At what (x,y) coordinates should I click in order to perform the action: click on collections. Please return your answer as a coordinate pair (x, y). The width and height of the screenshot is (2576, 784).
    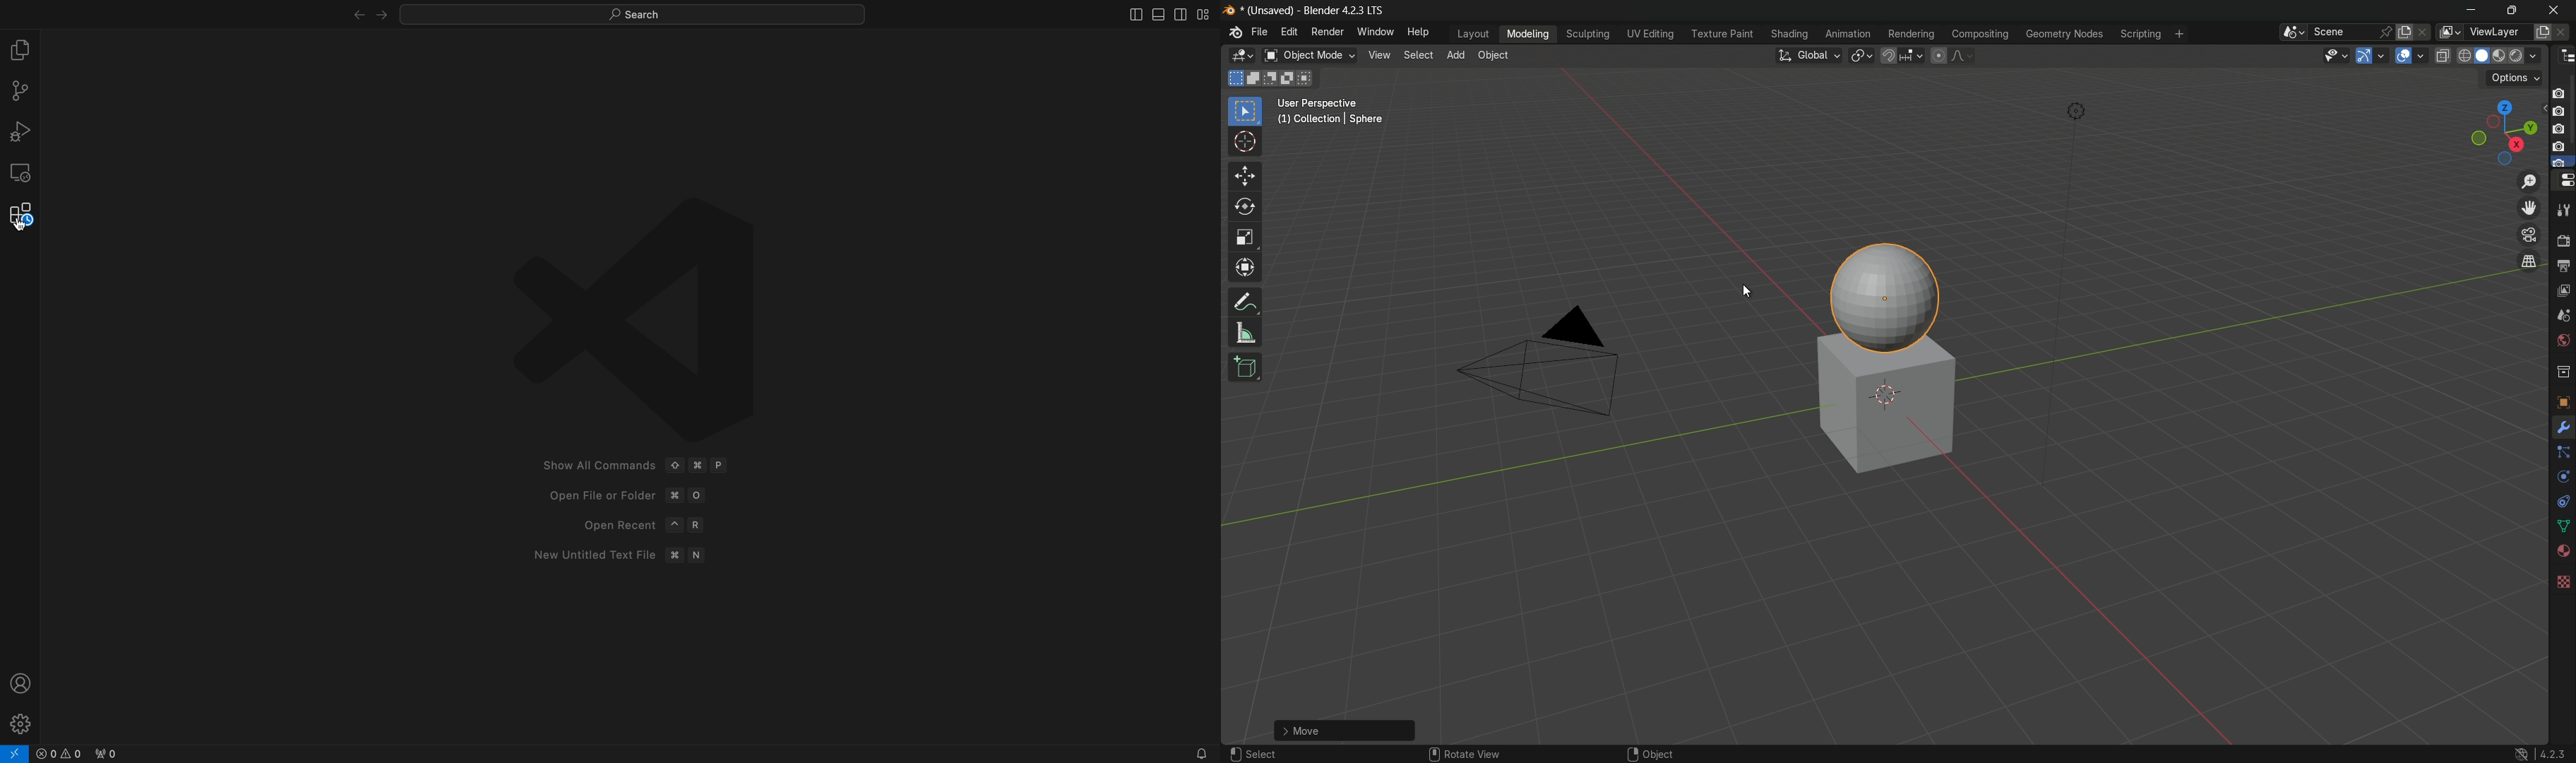
    Looking at the image, I should click on (2562, 372).